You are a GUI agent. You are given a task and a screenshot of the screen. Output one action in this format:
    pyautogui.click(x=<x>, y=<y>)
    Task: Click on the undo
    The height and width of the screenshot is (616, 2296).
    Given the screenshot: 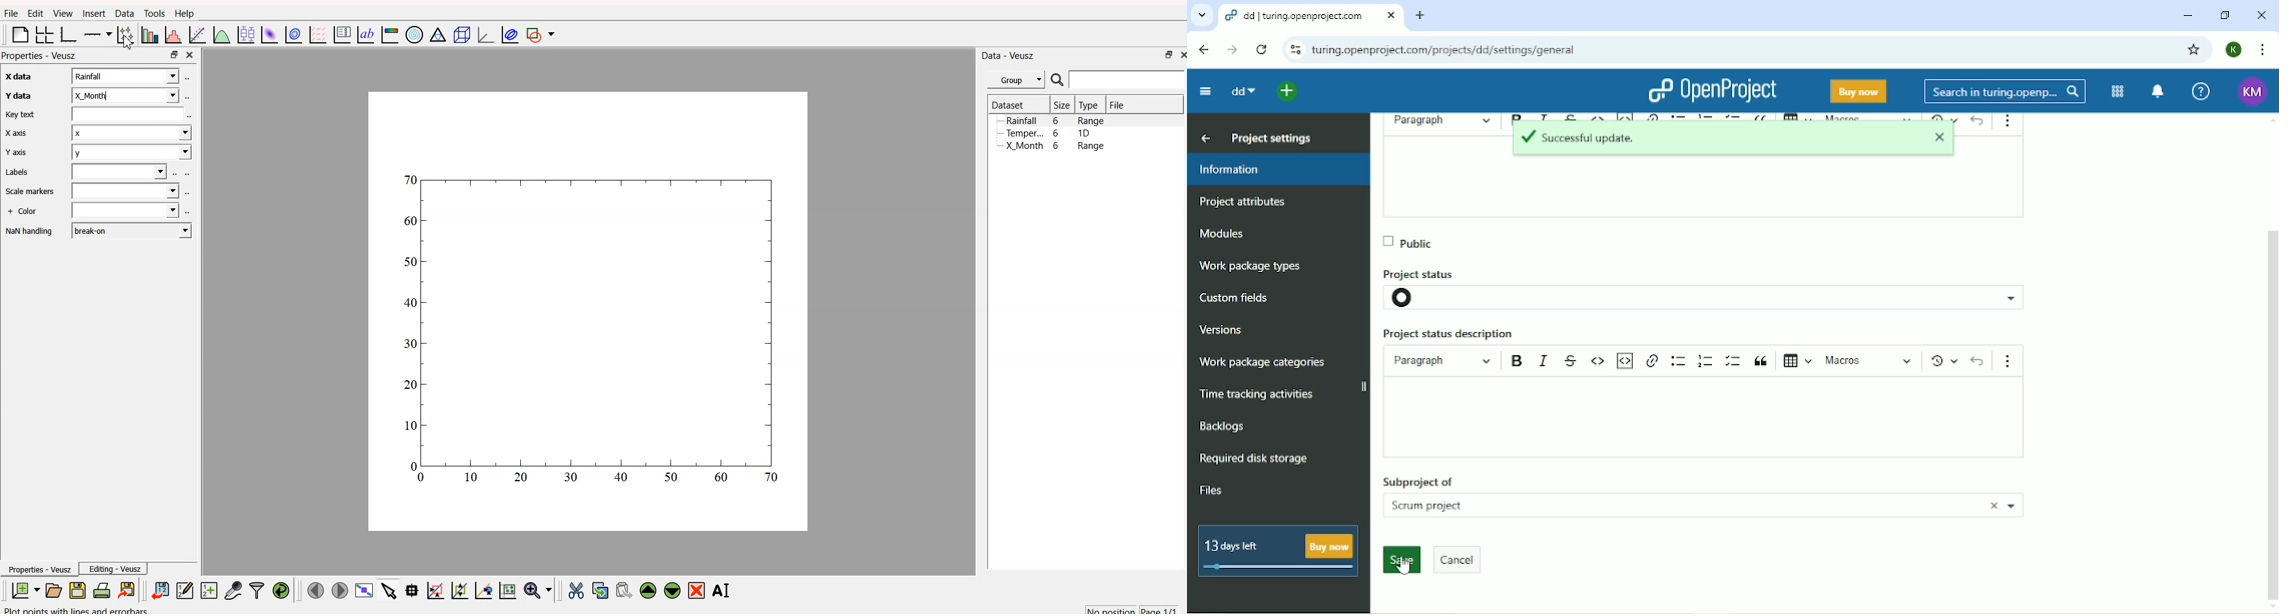 What is the action you would take?
    pyautogui.click(x=1981, y=124)
    